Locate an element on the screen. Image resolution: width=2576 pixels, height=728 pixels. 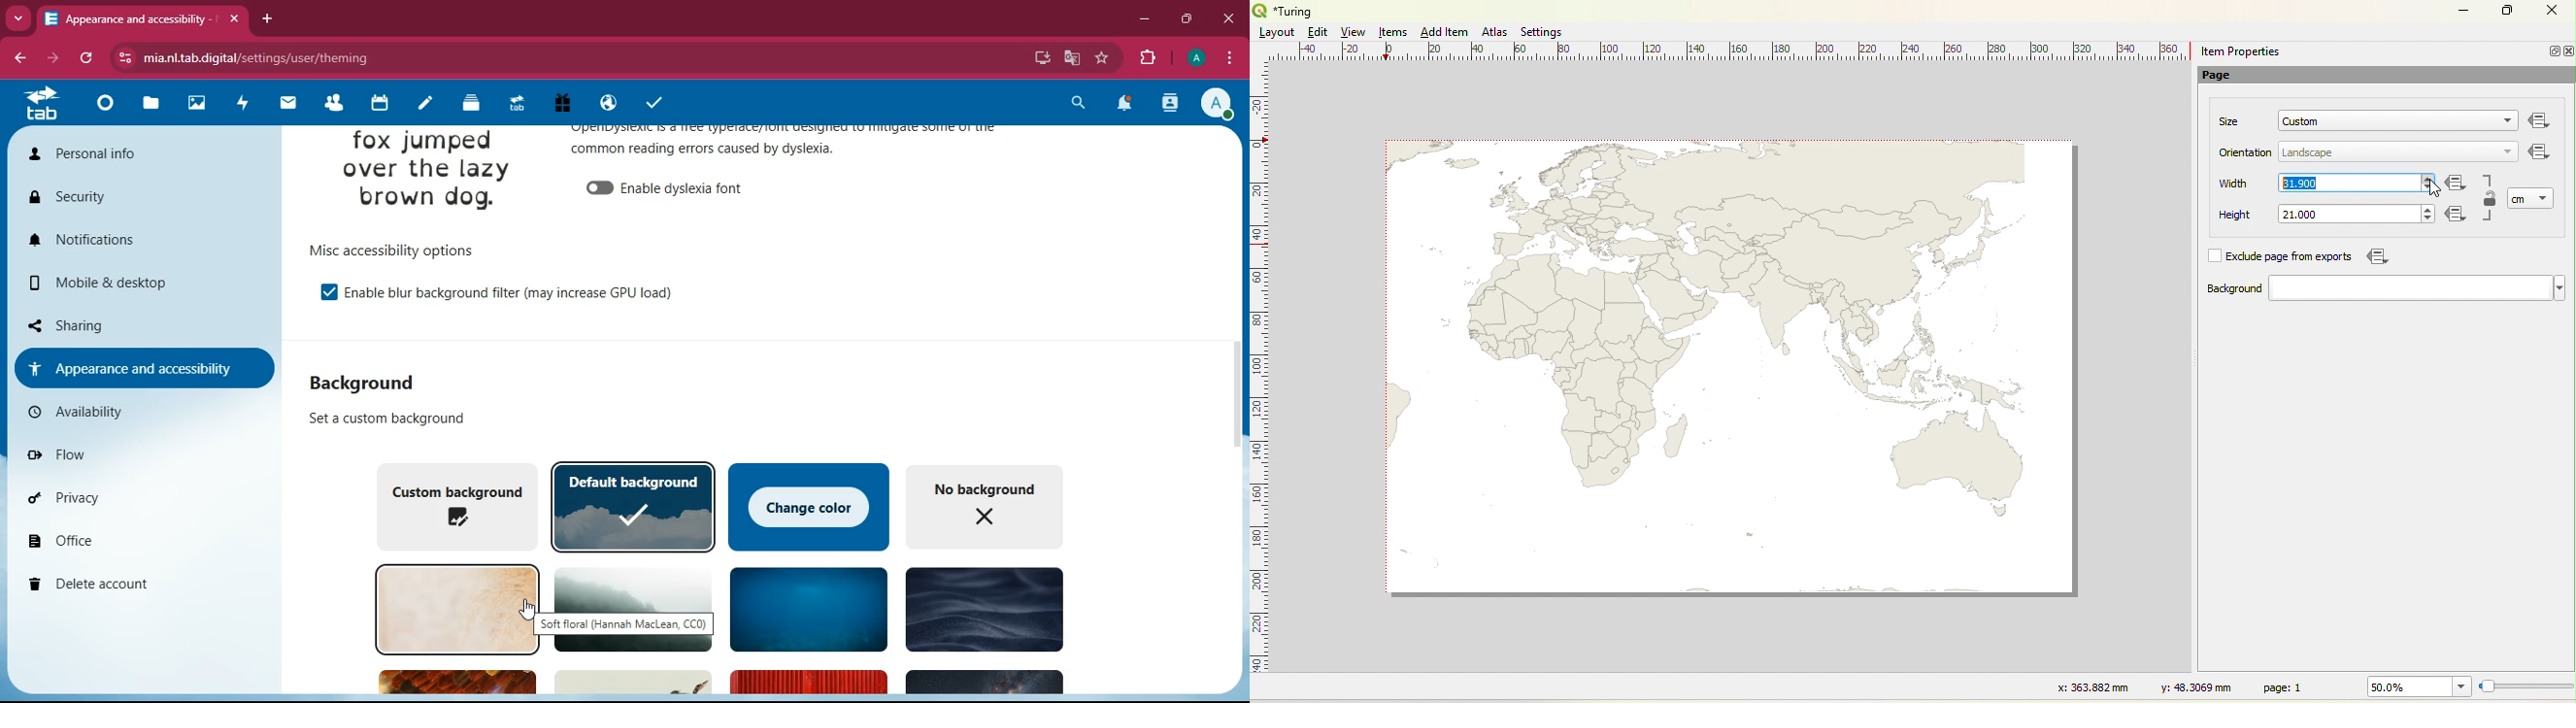
more is located at coordinates (18, 18).